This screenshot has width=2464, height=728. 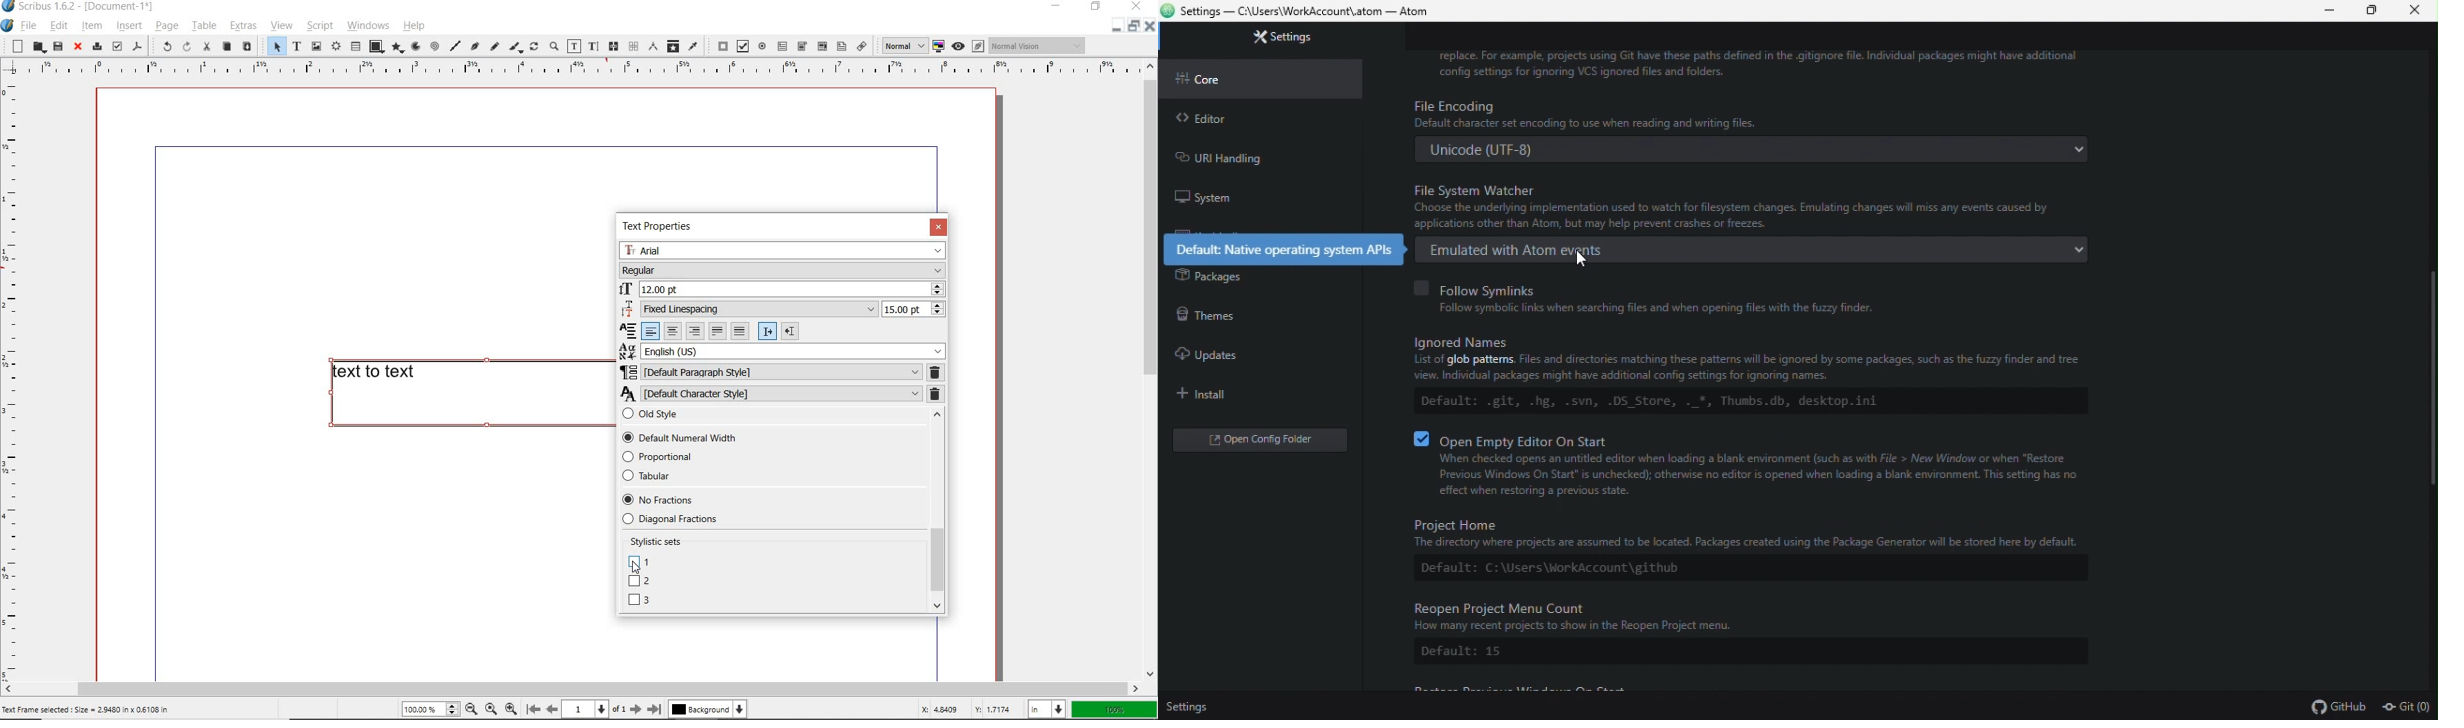 I want to click on Follow symbolic links when searching files and when opening files with the fuzzy finder., so click(x=1660, y=308).